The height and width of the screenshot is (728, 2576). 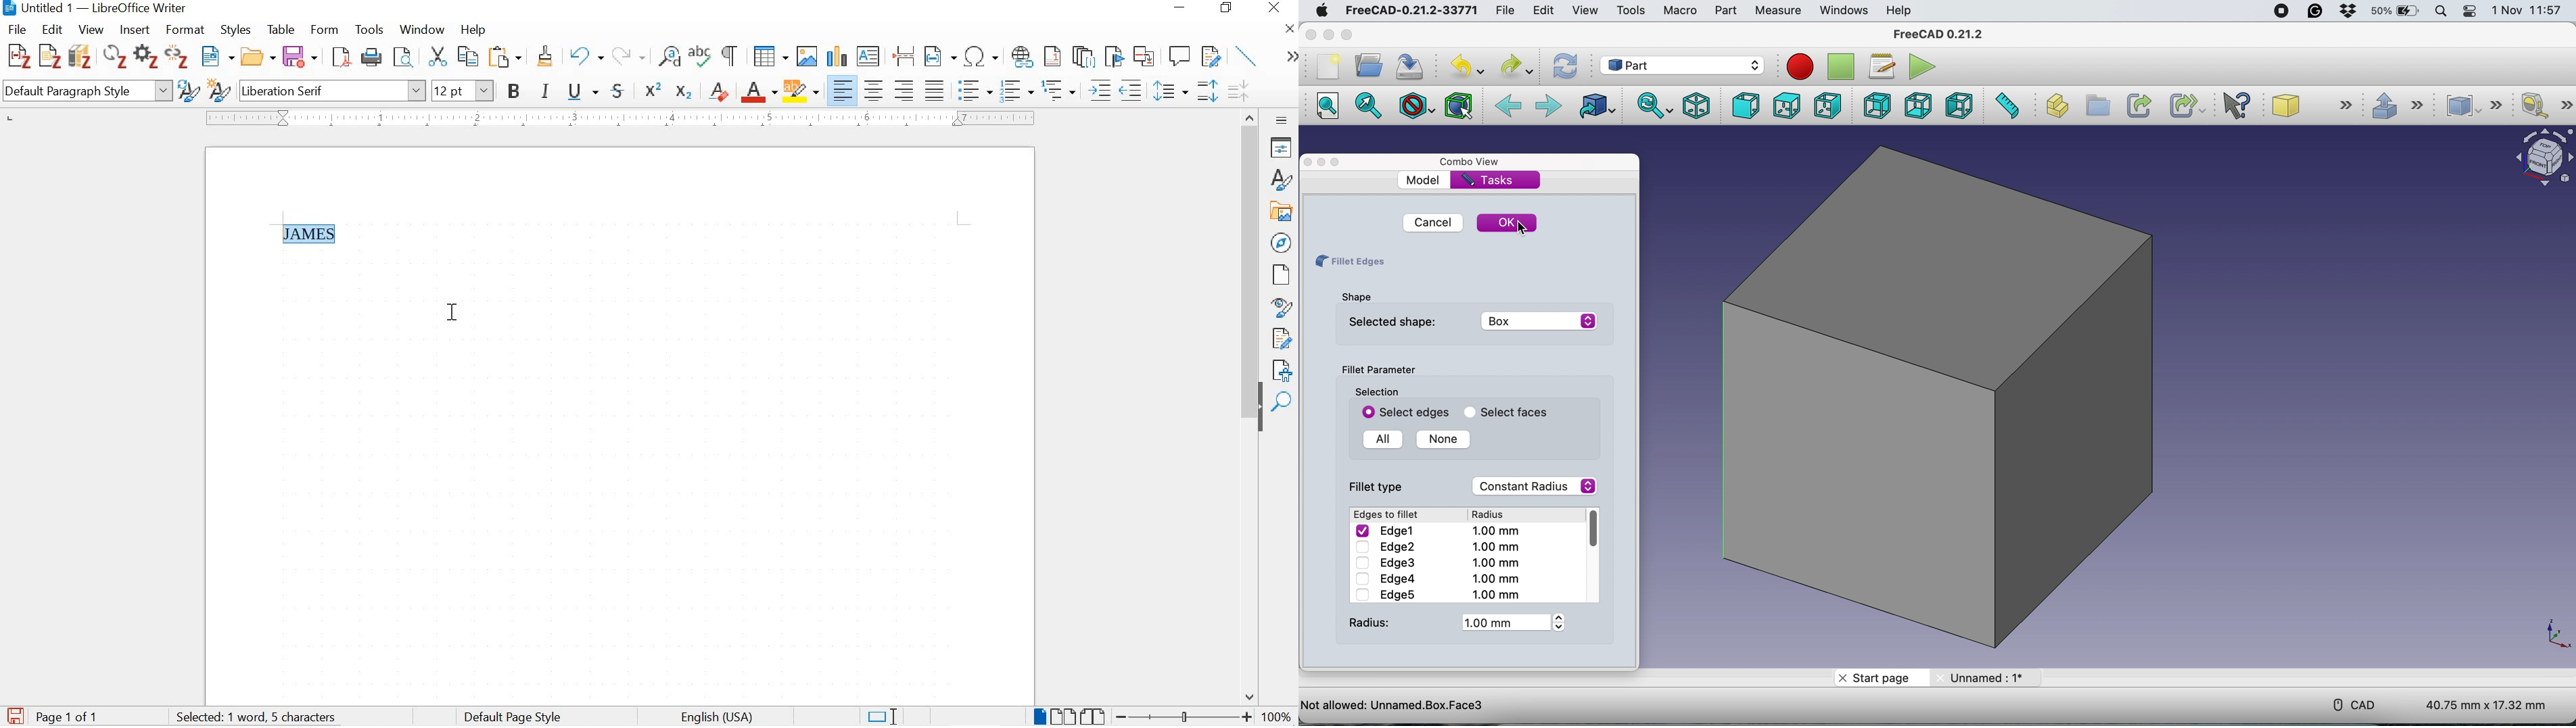 I want to click on add/edit bibliography, so click(x=80, y=55).